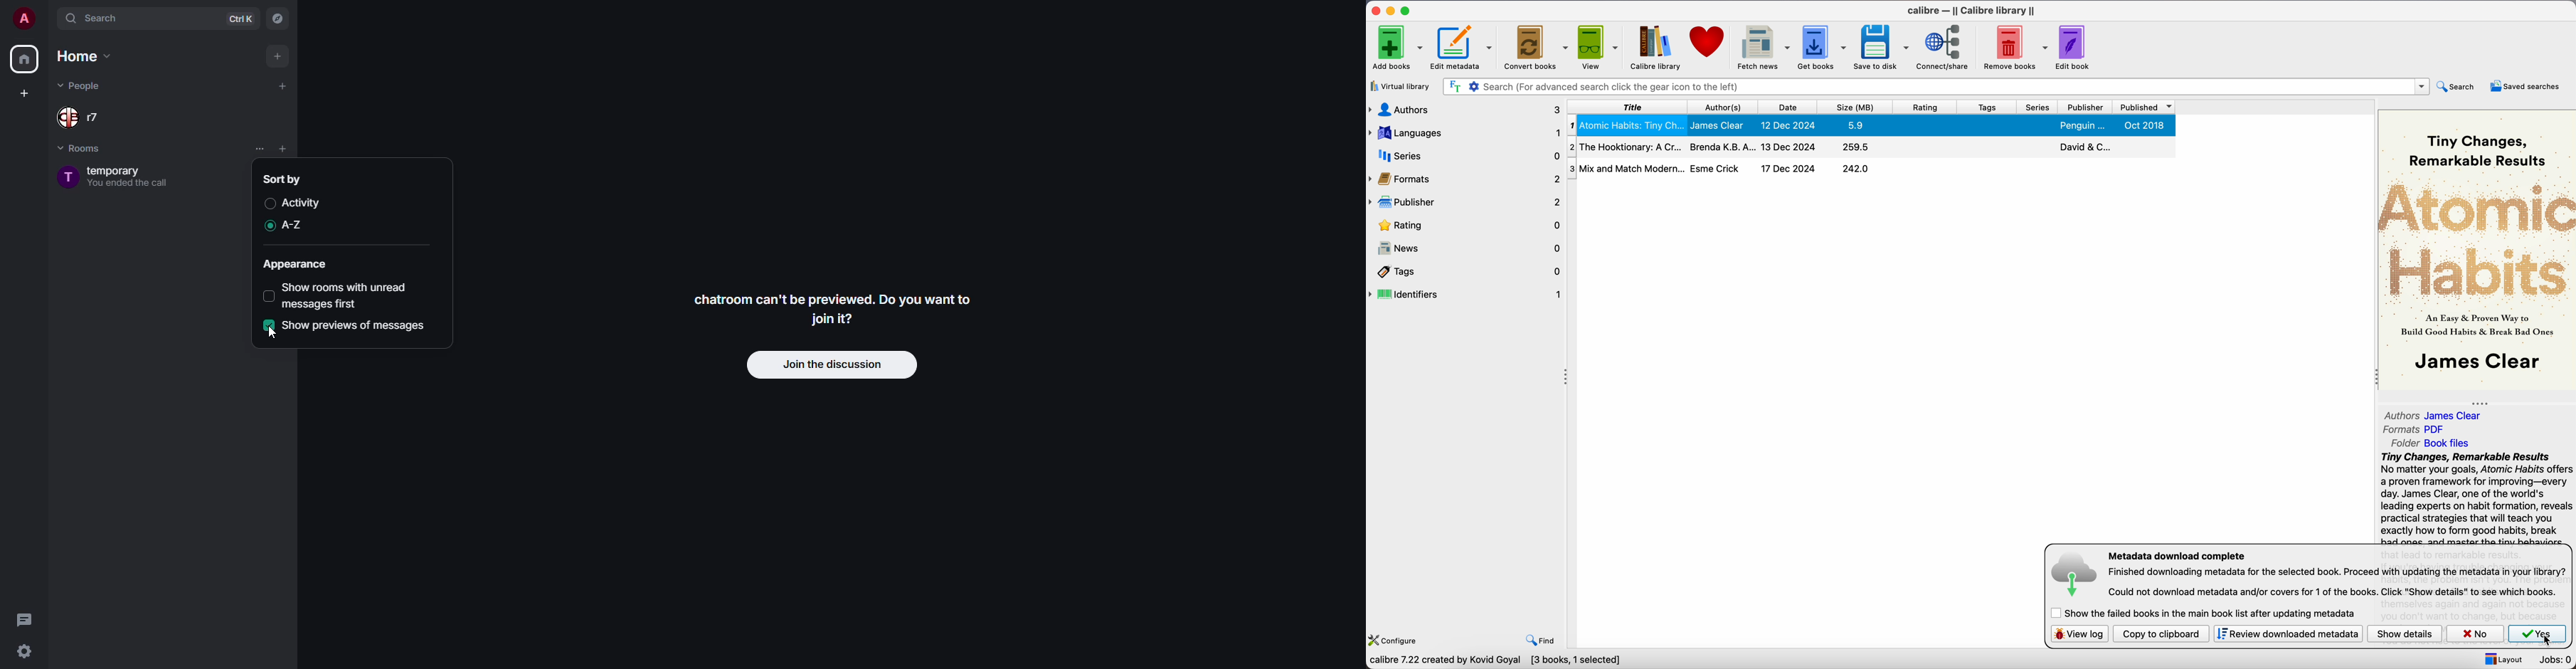  Describe the element at coordinates (1789, 168) in the screenshot. I see `17 Dec 2024` at that location.